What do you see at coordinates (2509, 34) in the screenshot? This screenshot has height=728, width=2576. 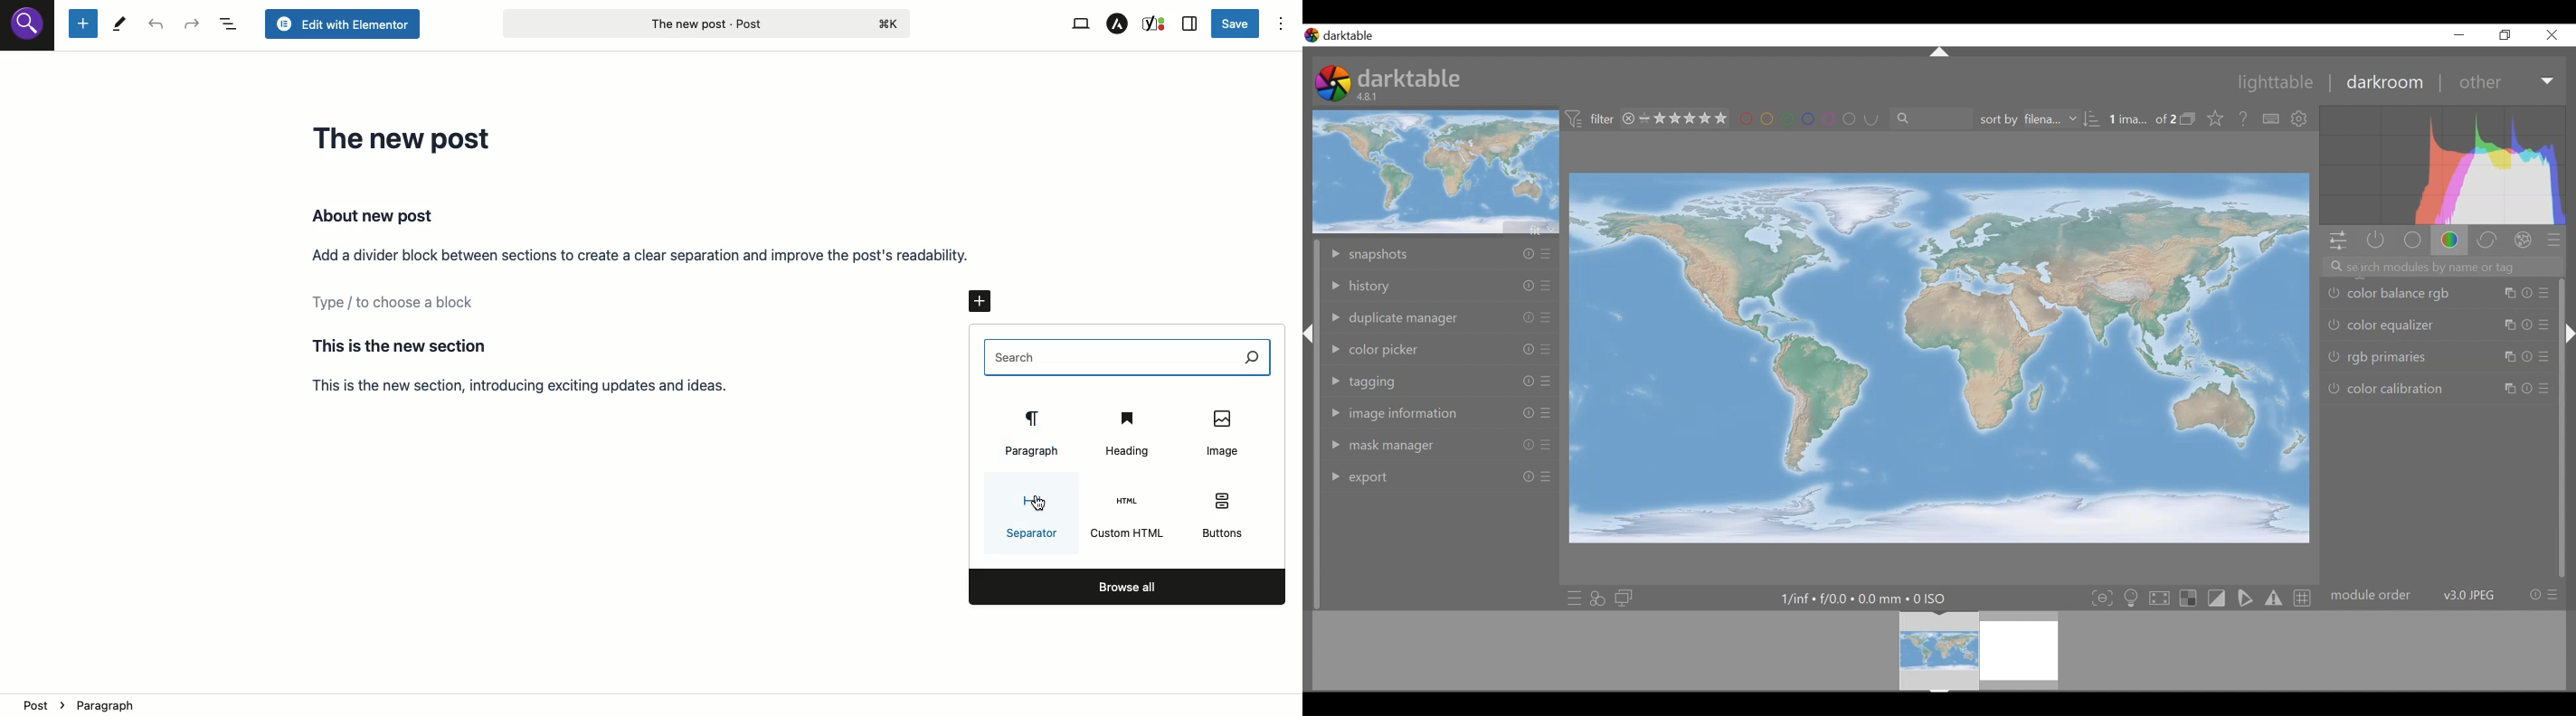 I see `Restore` at bounding box center [2509, 34].